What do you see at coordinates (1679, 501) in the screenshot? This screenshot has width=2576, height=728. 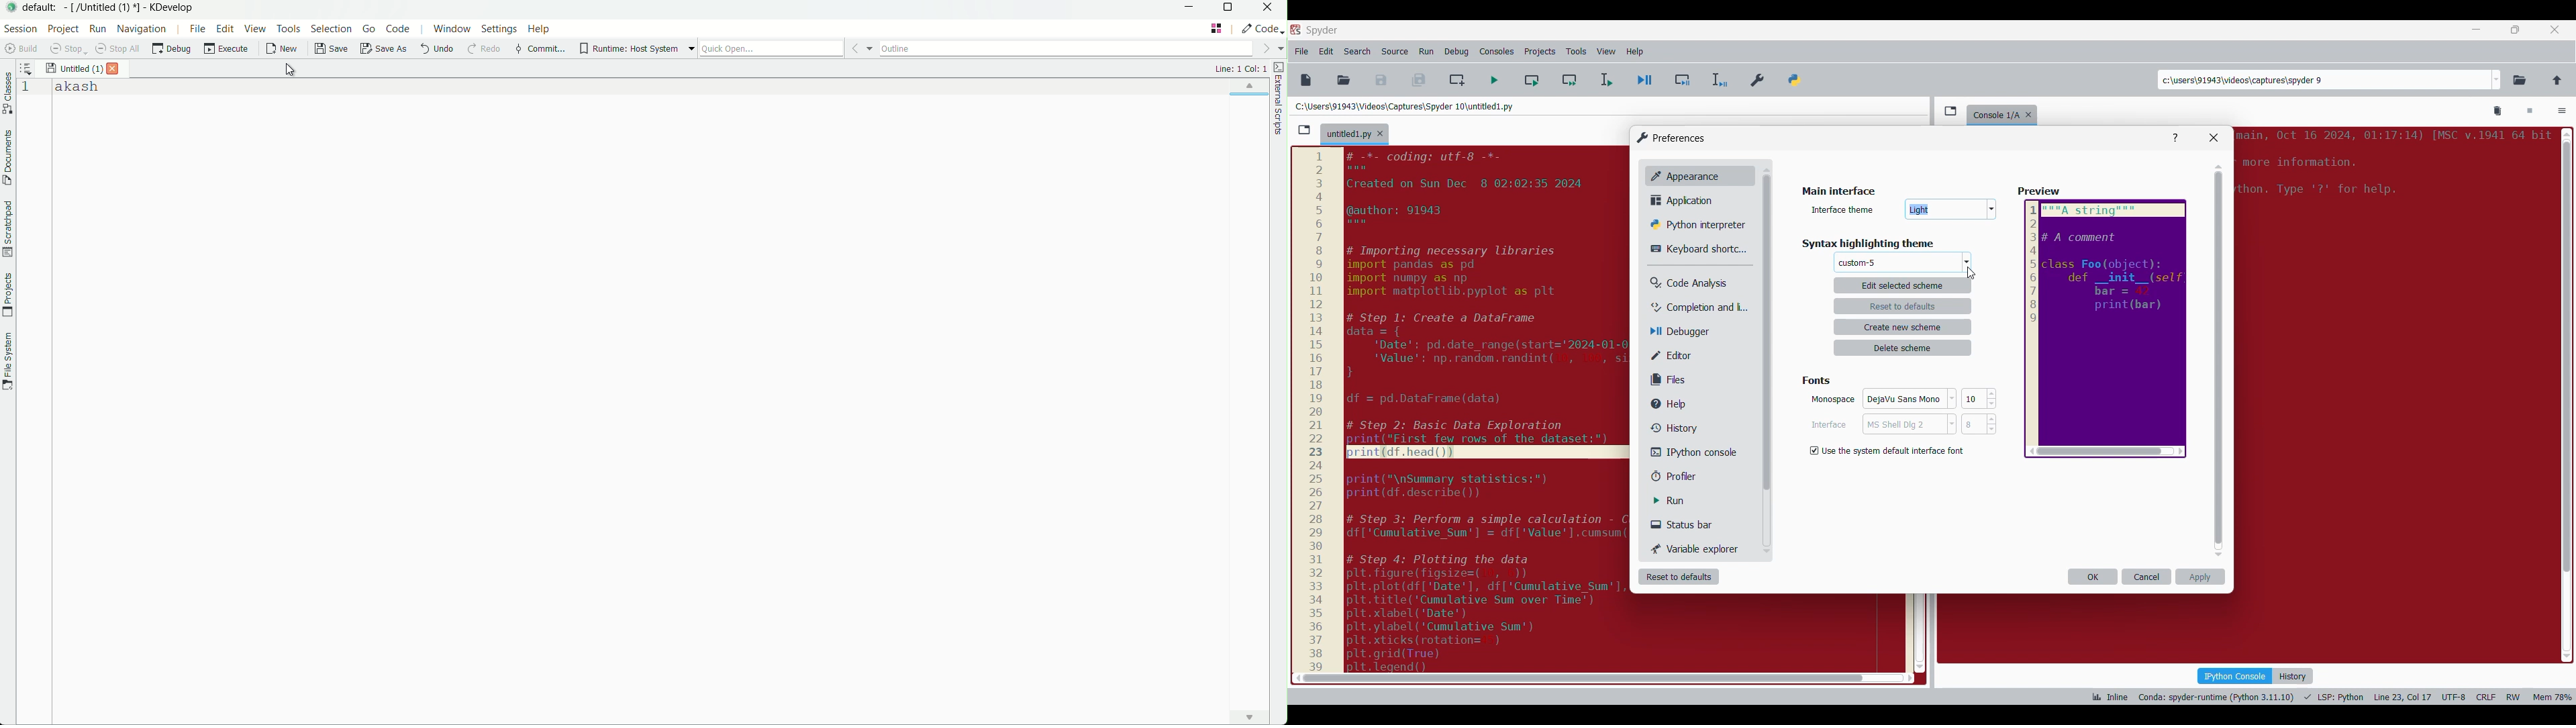 I see `Run` at bounding box center [1679, 501].